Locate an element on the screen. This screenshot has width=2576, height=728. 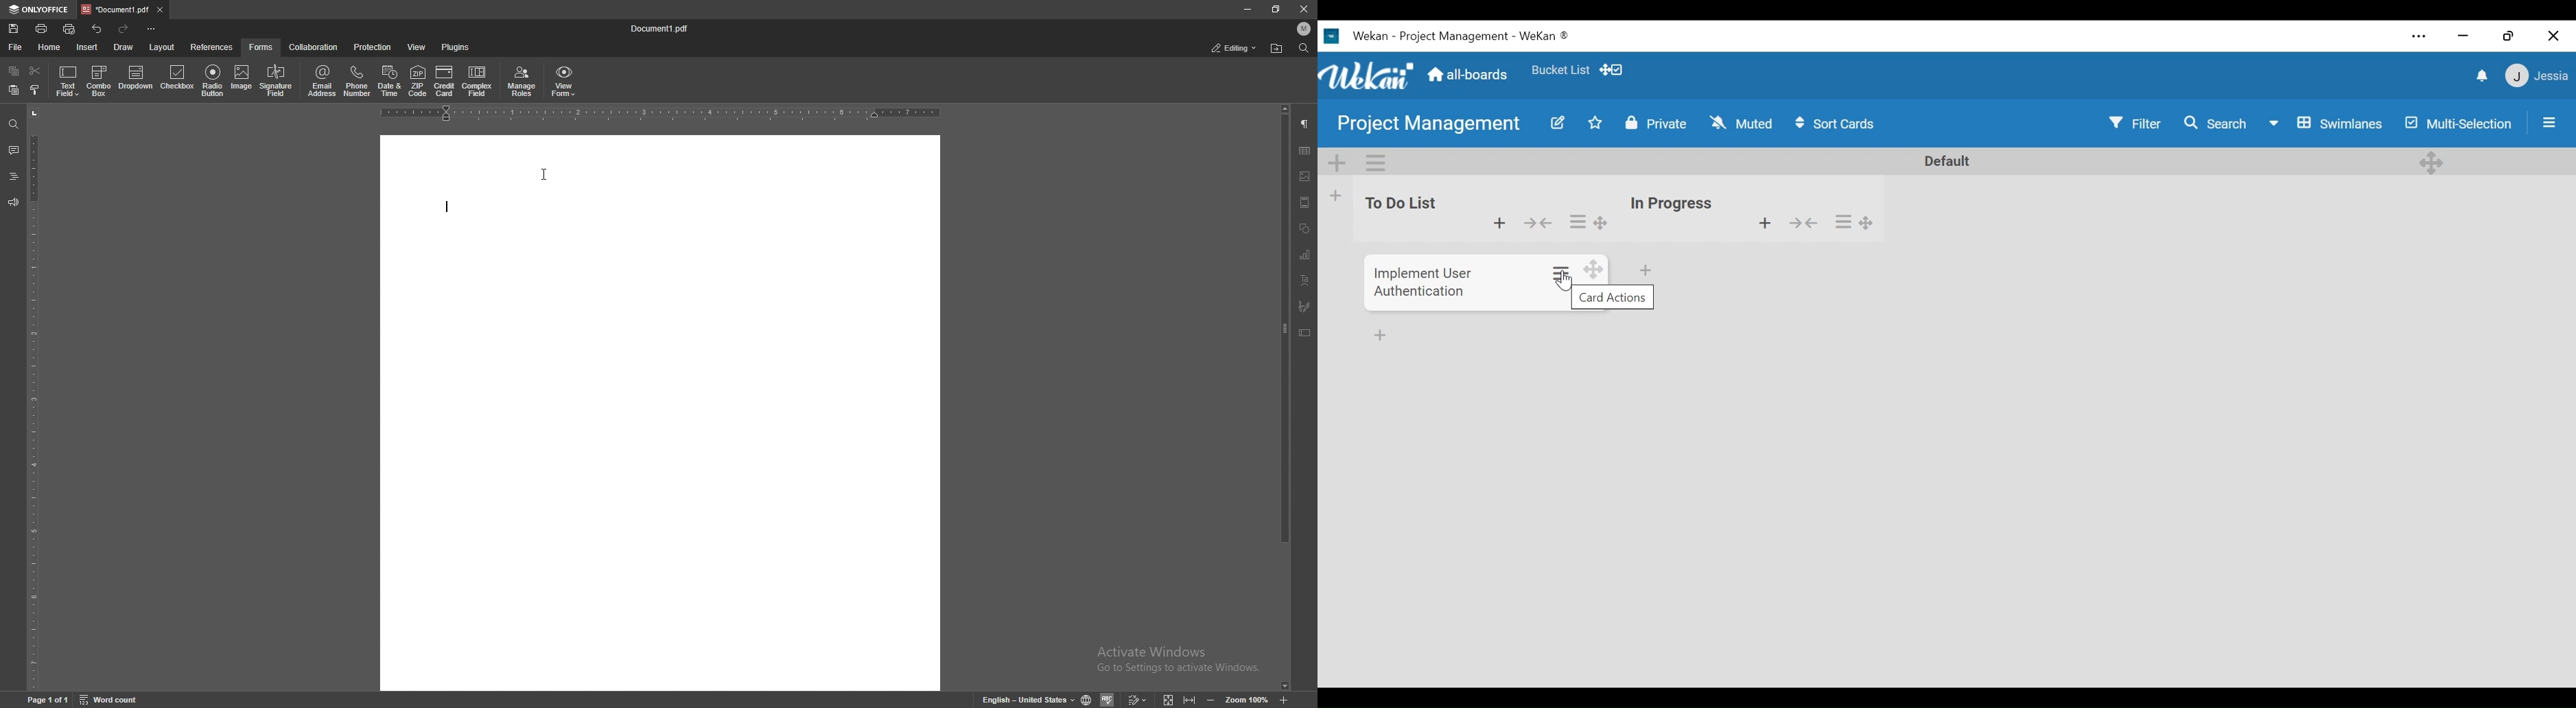
swimlane actions is located at coordinates (1377, 161).